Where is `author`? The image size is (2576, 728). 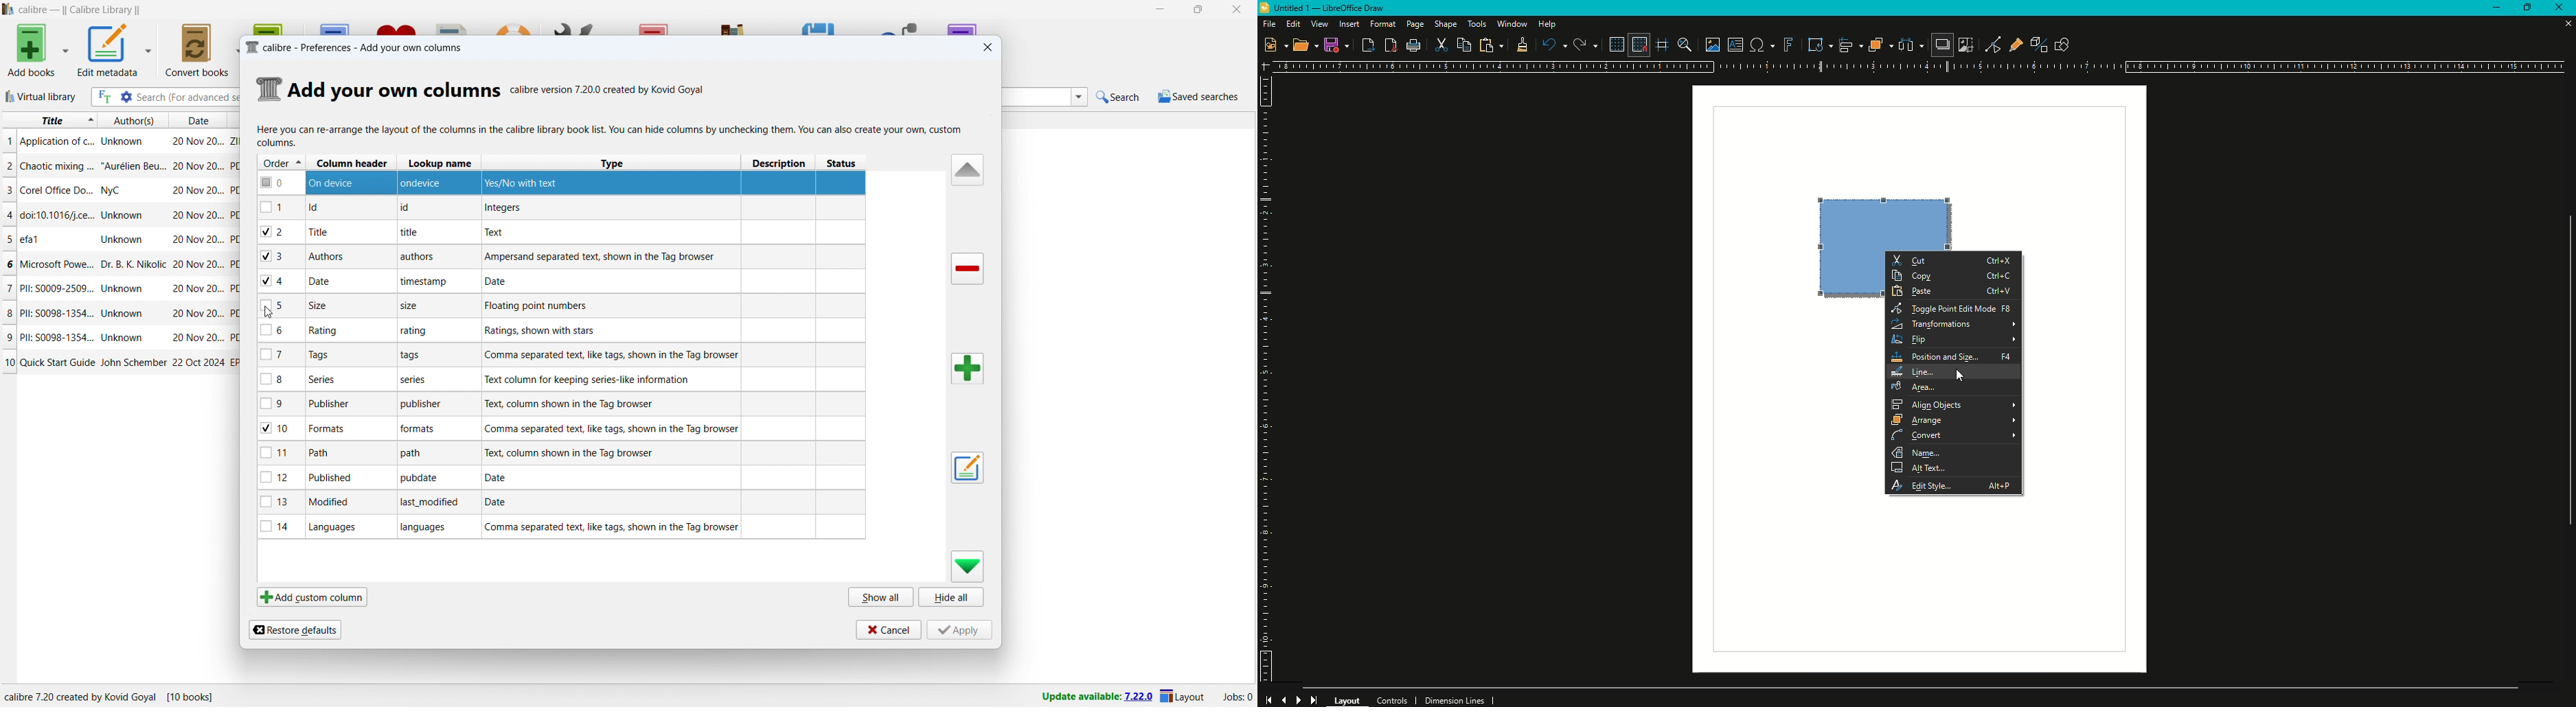 author is located at coordinates (125, 214).